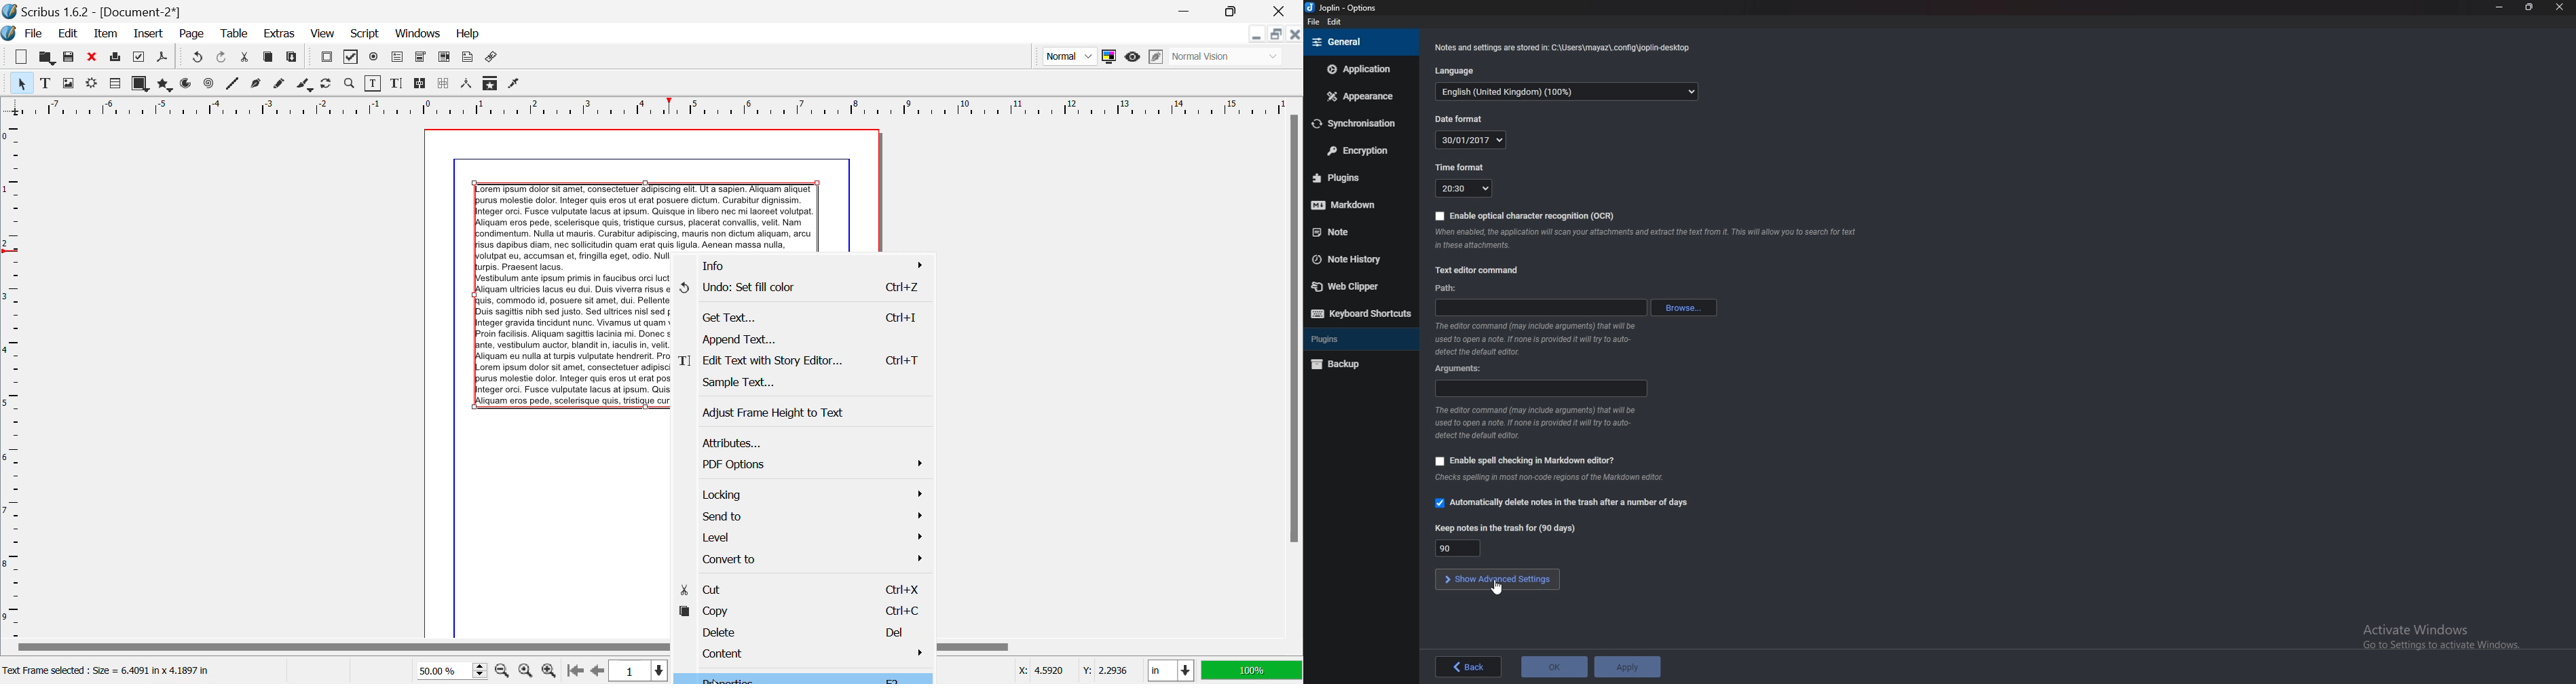 This screenshot has width=2576, height=700. Describe the element at coordinates (635, 670) in the screenshot. I see `Page 1 of 1` at that location.